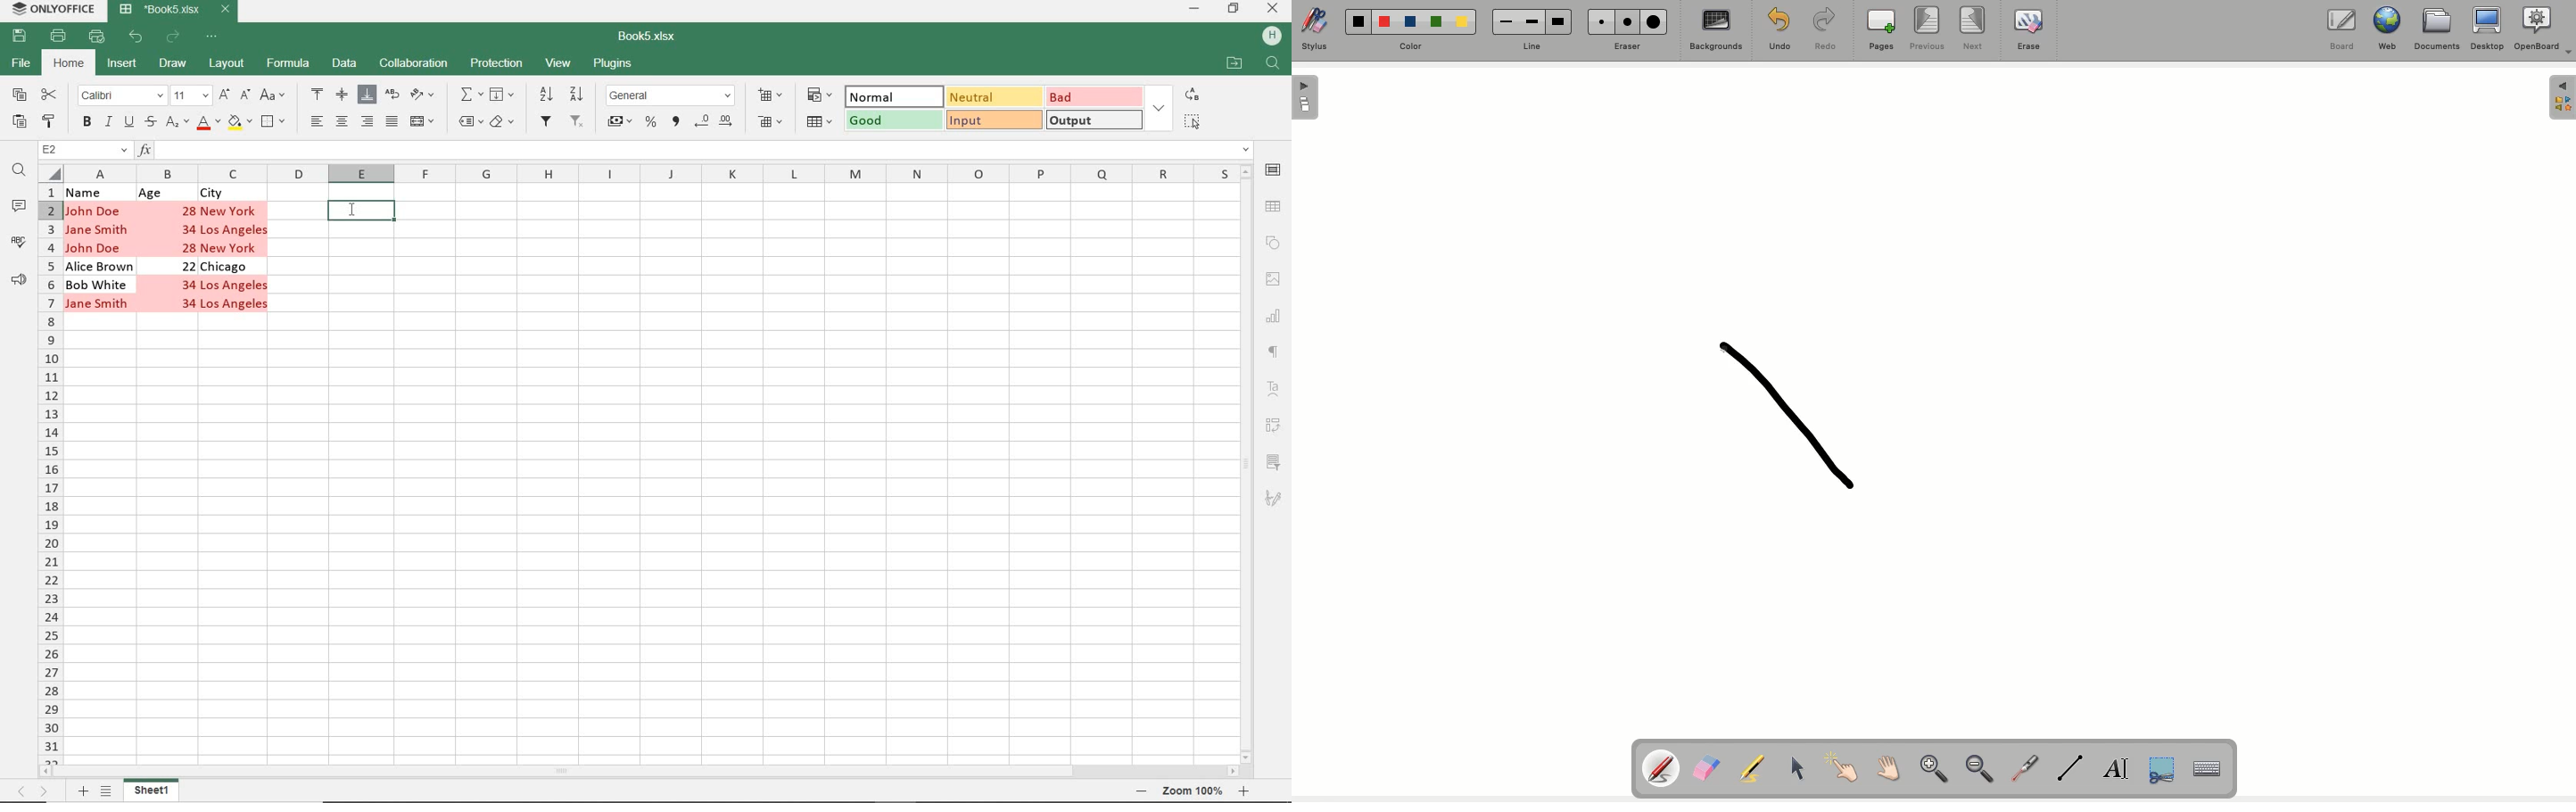 This screenshot has height=812, width=2576. What do you see at coordinates (1717, 33) in the screenshot?
I see `Backgrounds` at bounding box center [1717, 33].